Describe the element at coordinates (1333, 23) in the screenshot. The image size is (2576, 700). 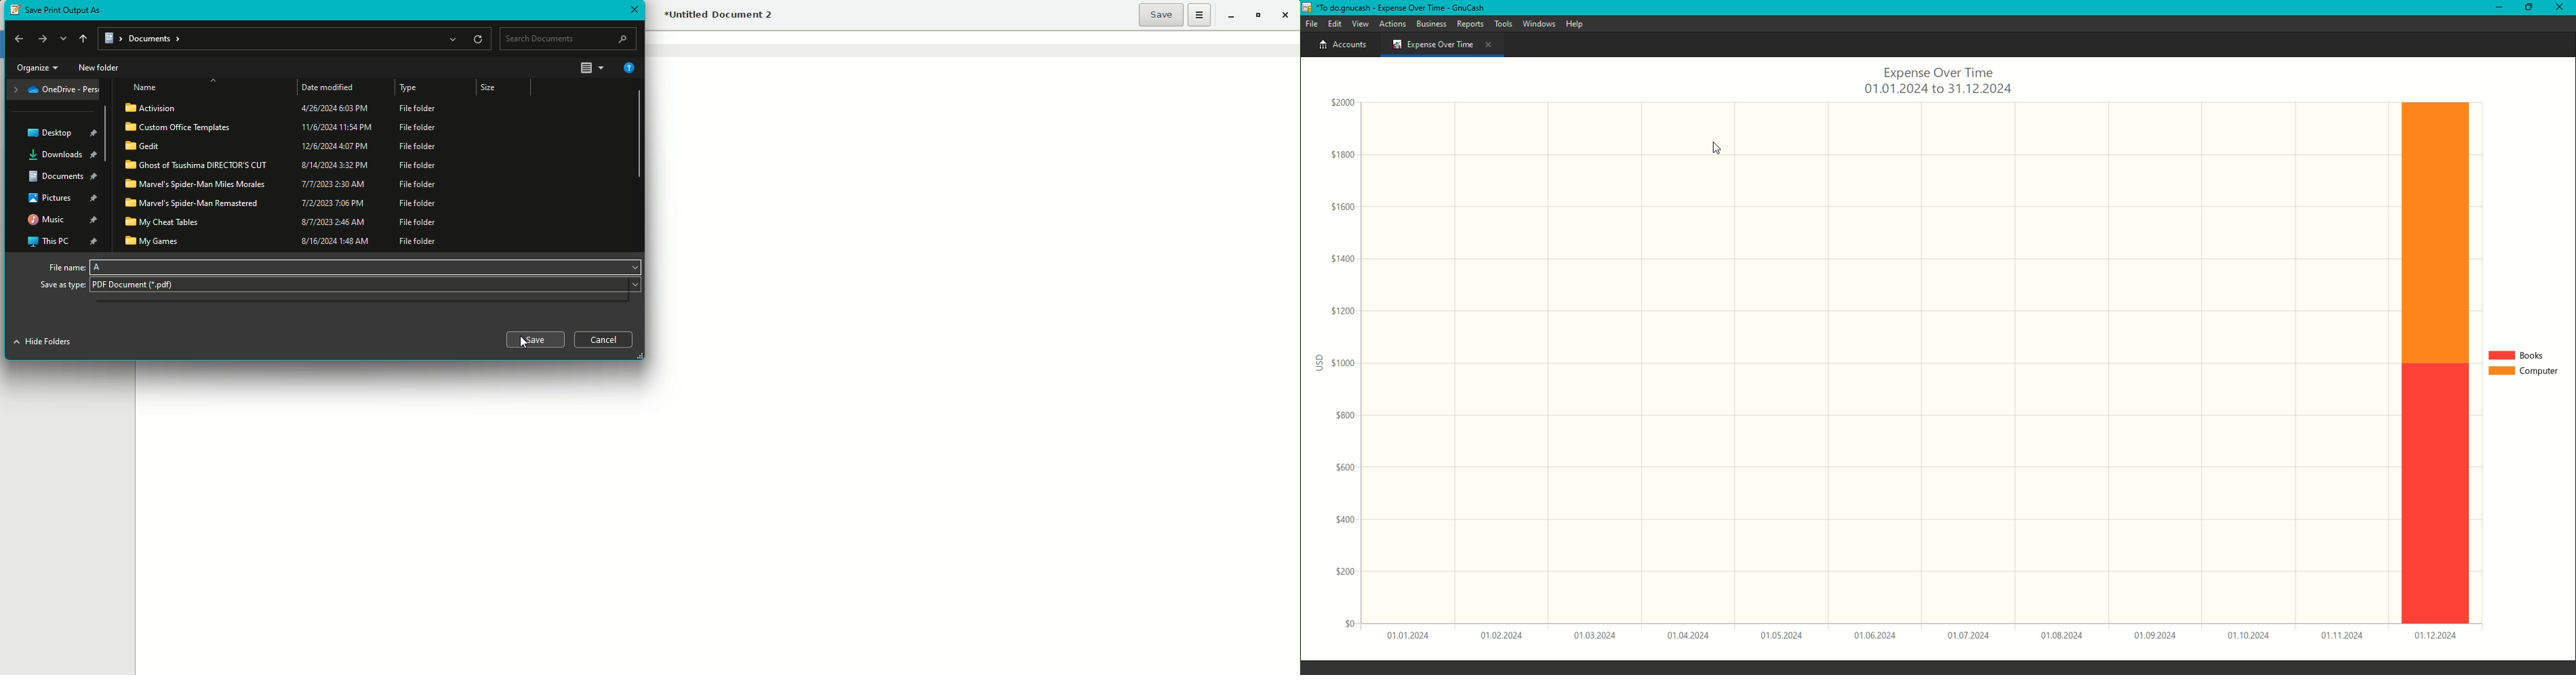
I see `Edit` at that location.